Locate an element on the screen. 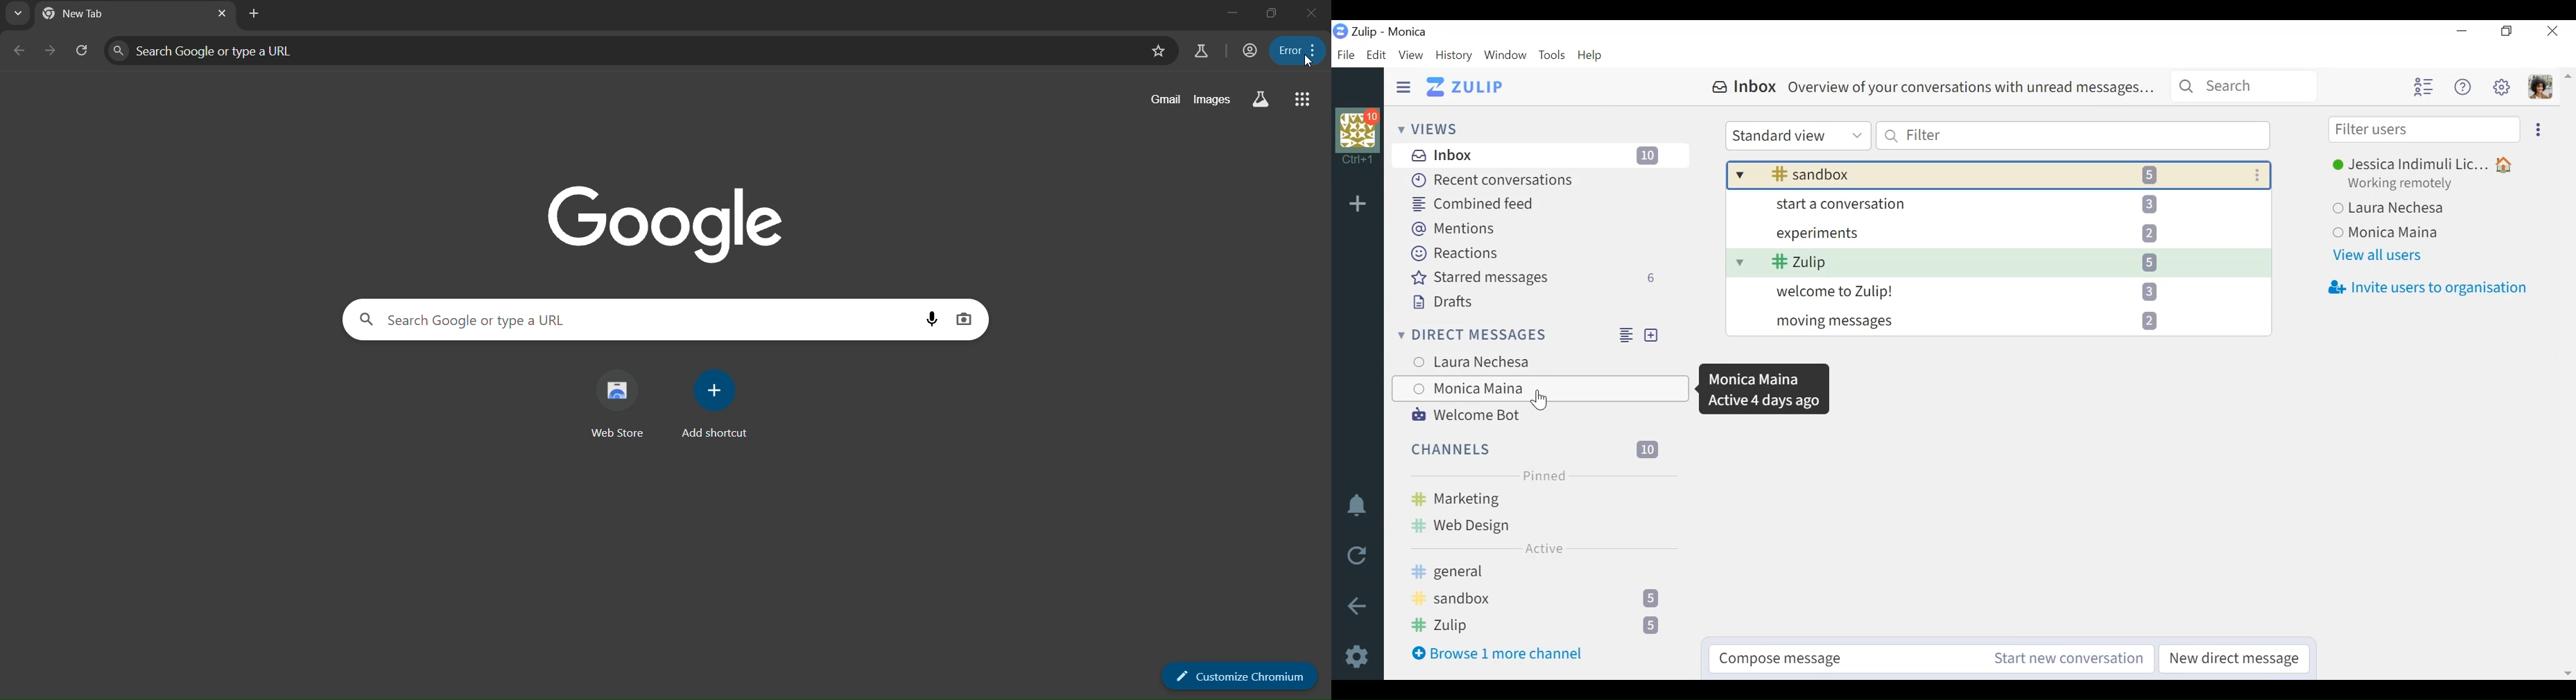 The height and width of the screenshot is (700, 2576). Monica Maina is located at coordinates (2402, 234).